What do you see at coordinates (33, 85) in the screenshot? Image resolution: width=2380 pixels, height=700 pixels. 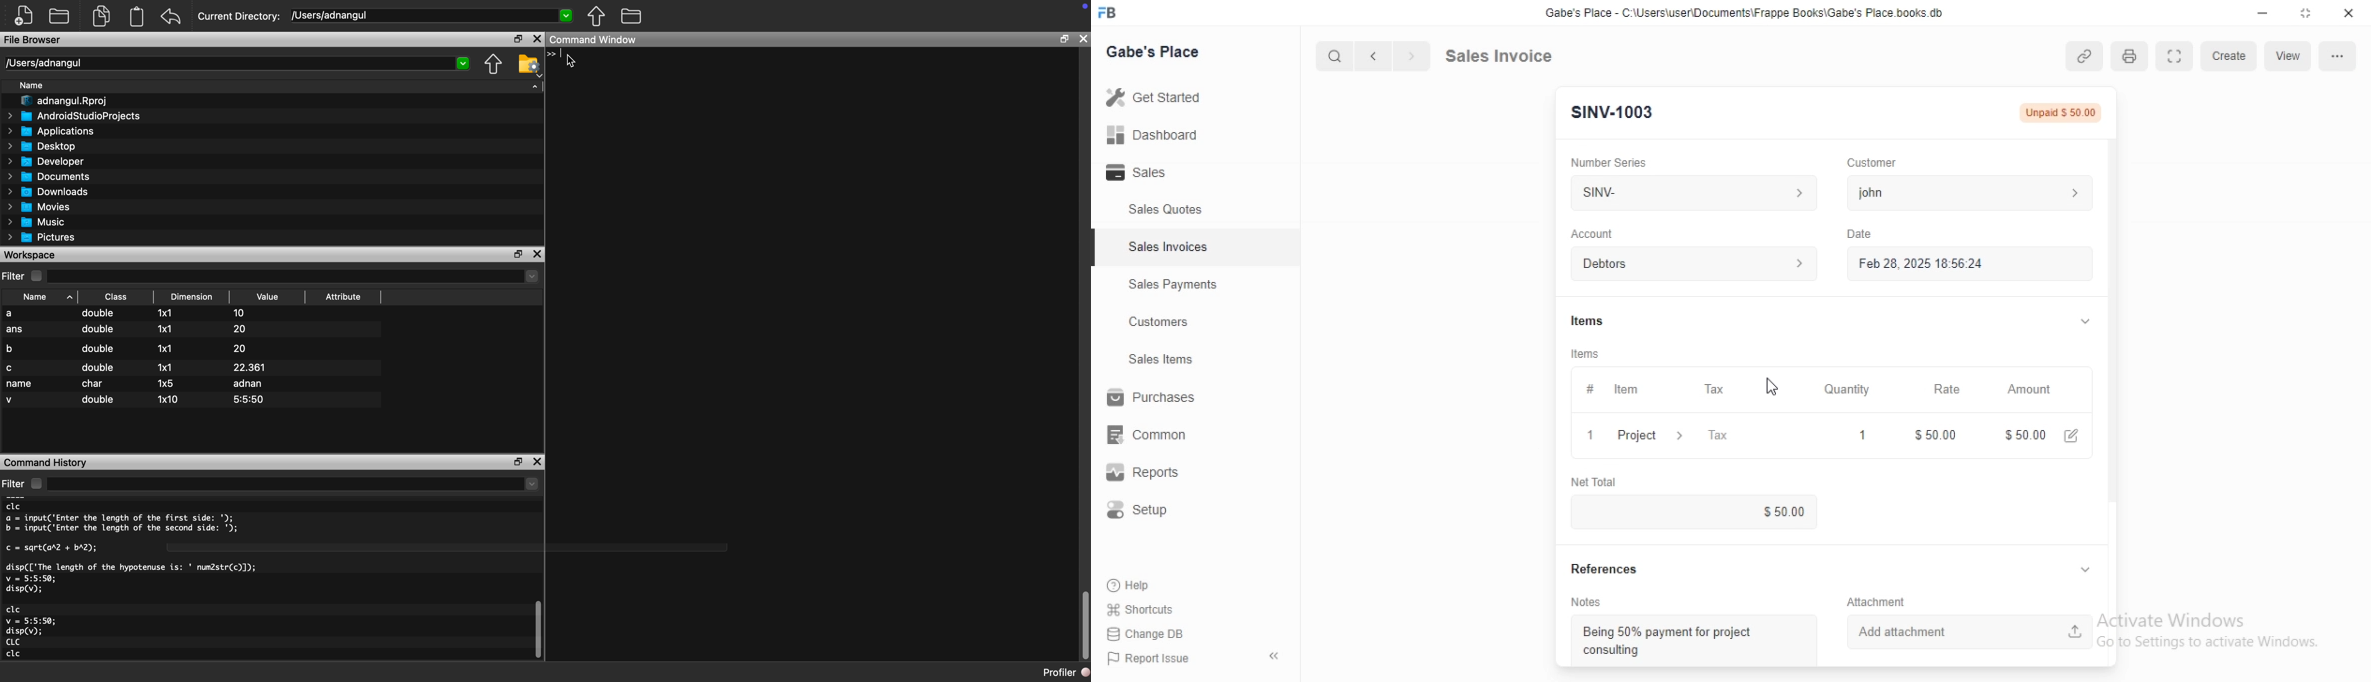 I see `Name` at bounding box center [33, 85].